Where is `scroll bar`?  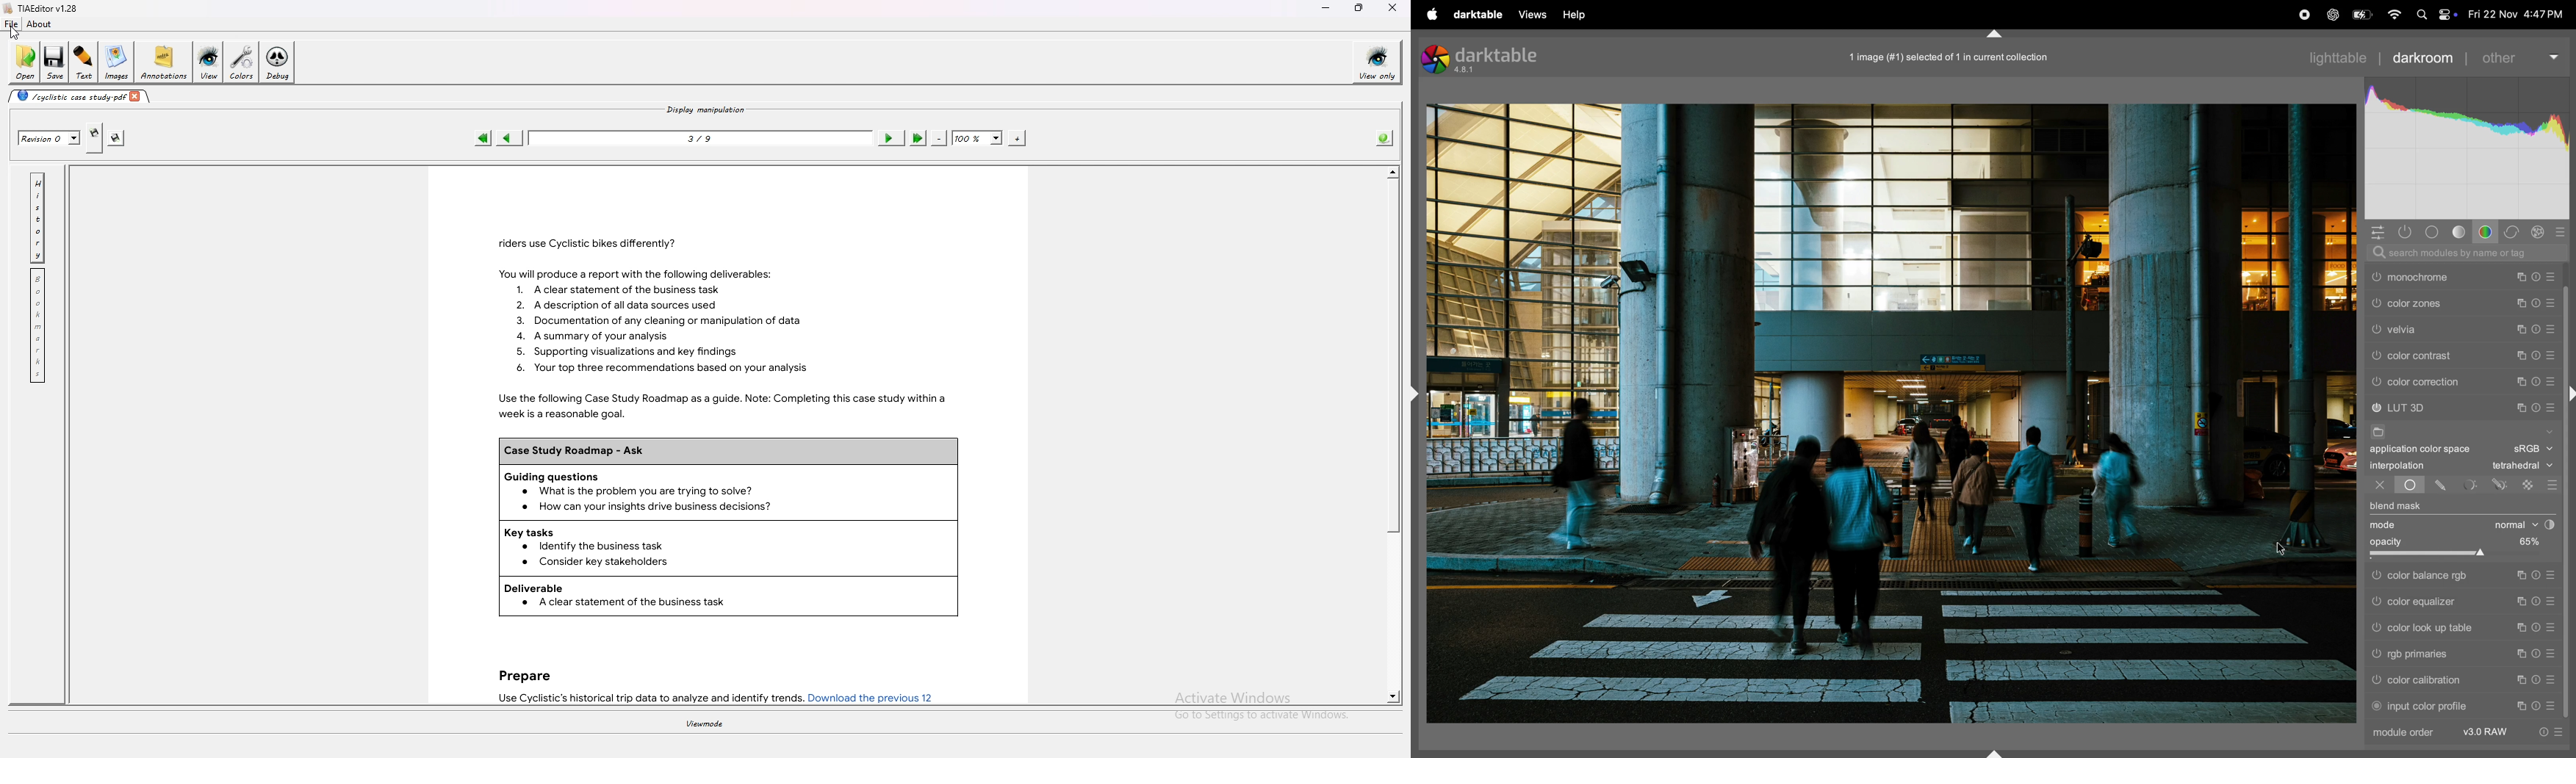
scroll bar is located at coordinates (2569, 565).